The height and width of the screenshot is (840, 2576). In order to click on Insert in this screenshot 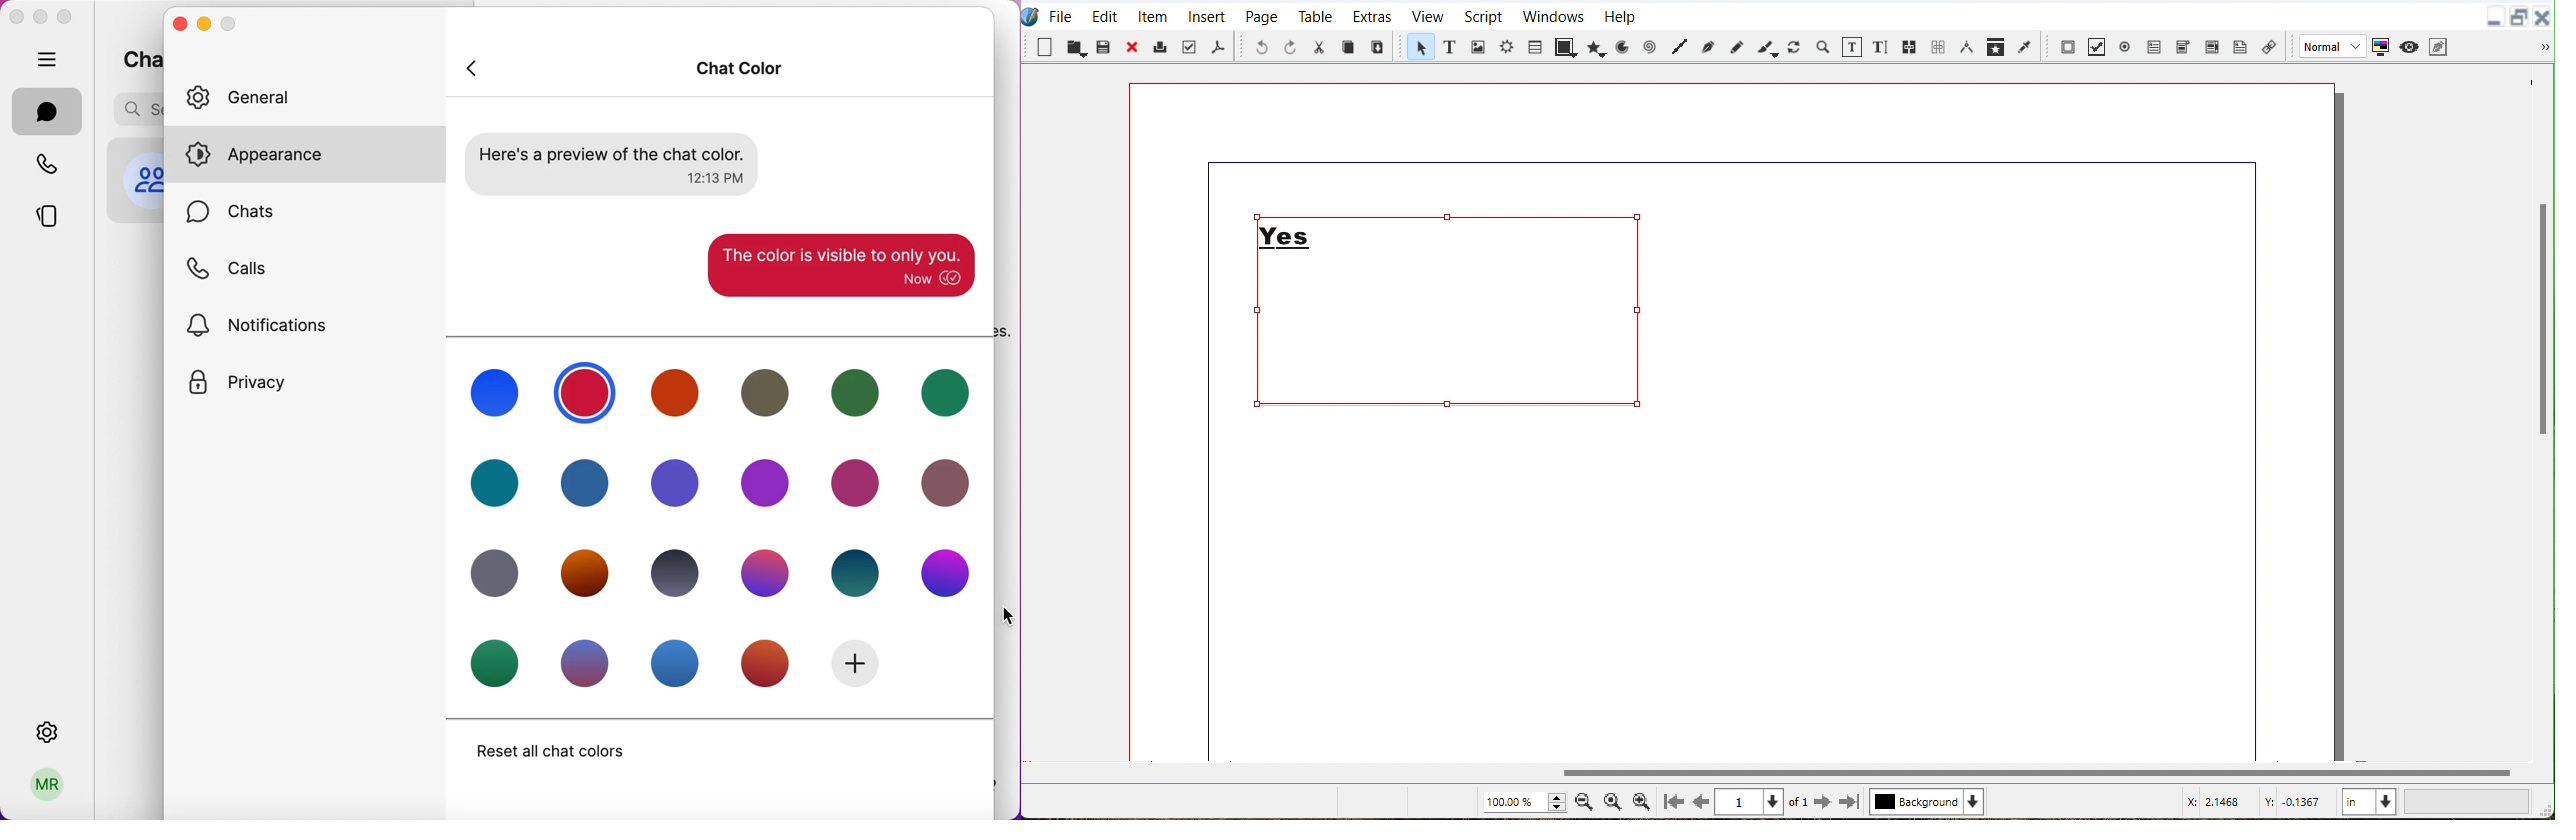, I will do `click(1207, 15)`.